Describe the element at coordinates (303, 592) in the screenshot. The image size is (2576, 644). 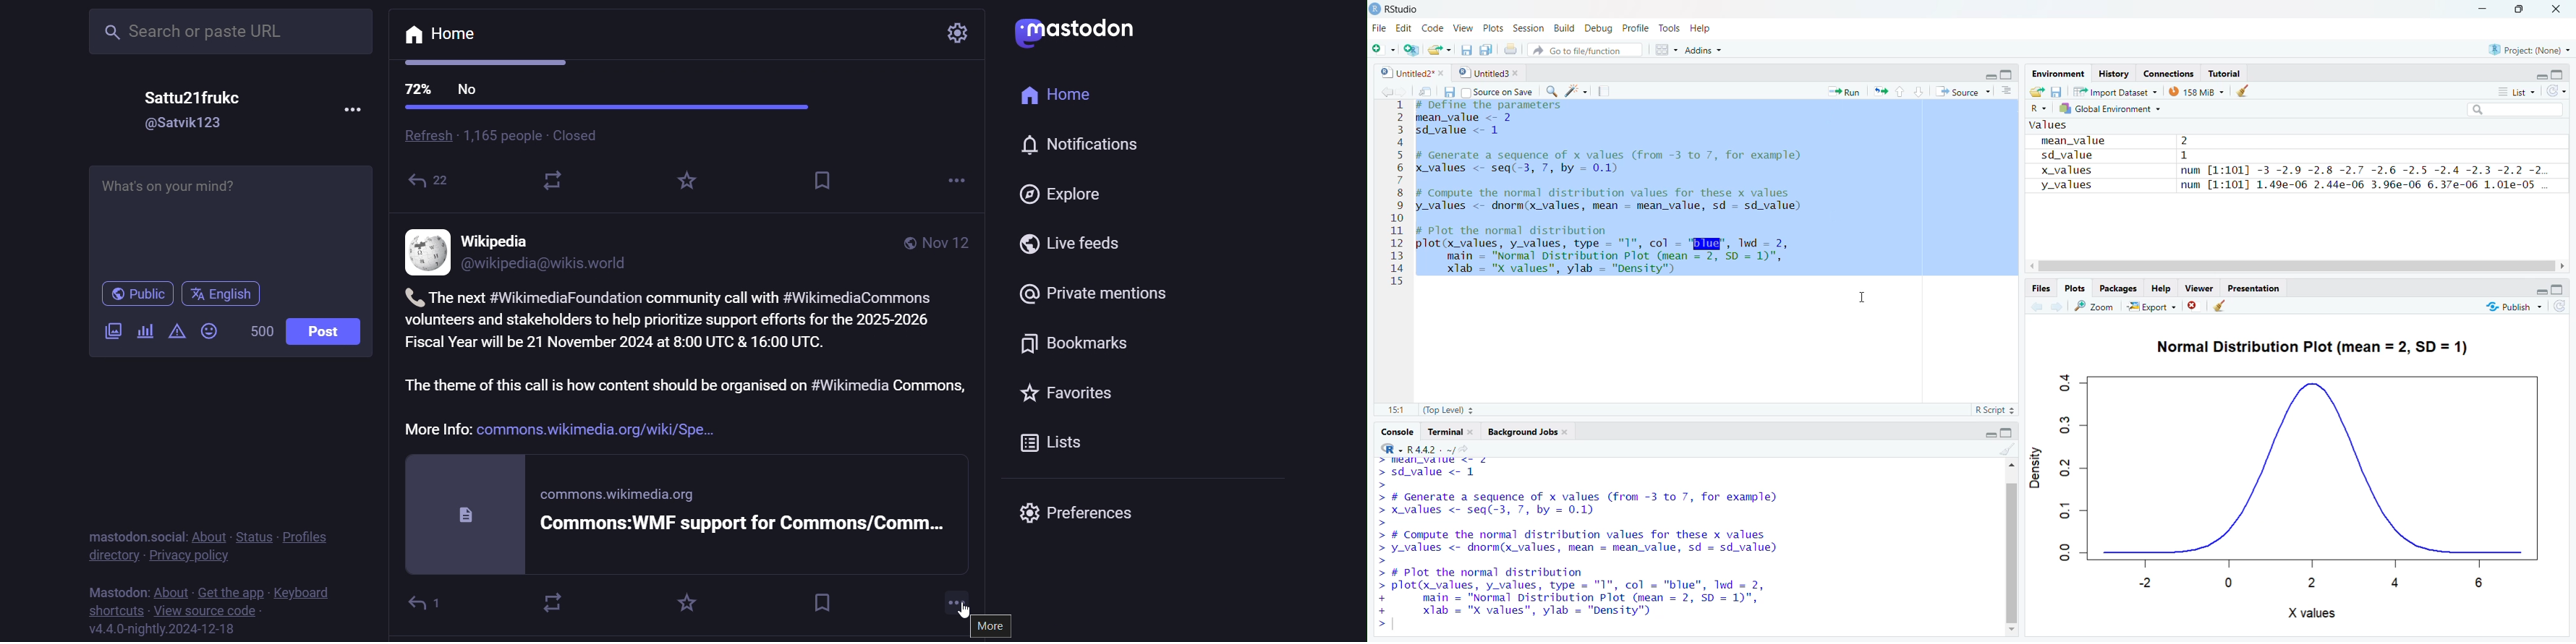
I see `keyboard` at that location.